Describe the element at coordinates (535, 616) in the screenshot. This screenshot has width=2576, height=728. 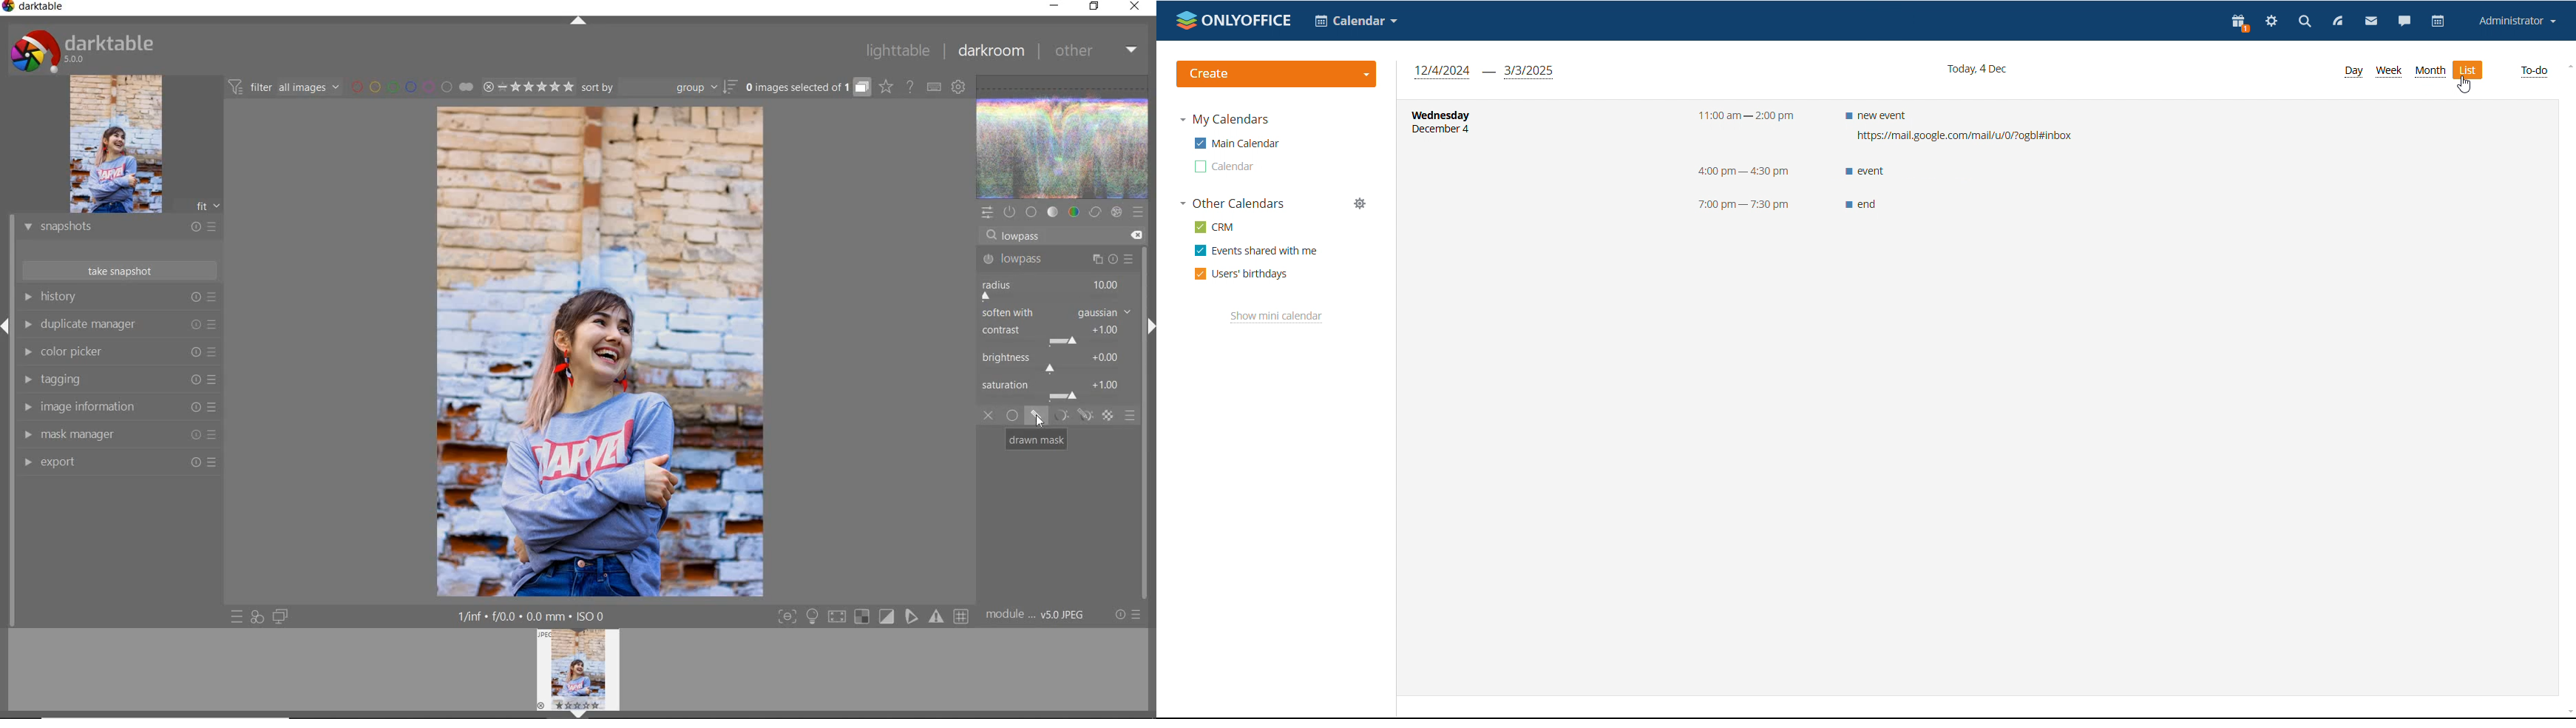
I see `1/inf*f/0.0 mm*ISO 0` at that location.